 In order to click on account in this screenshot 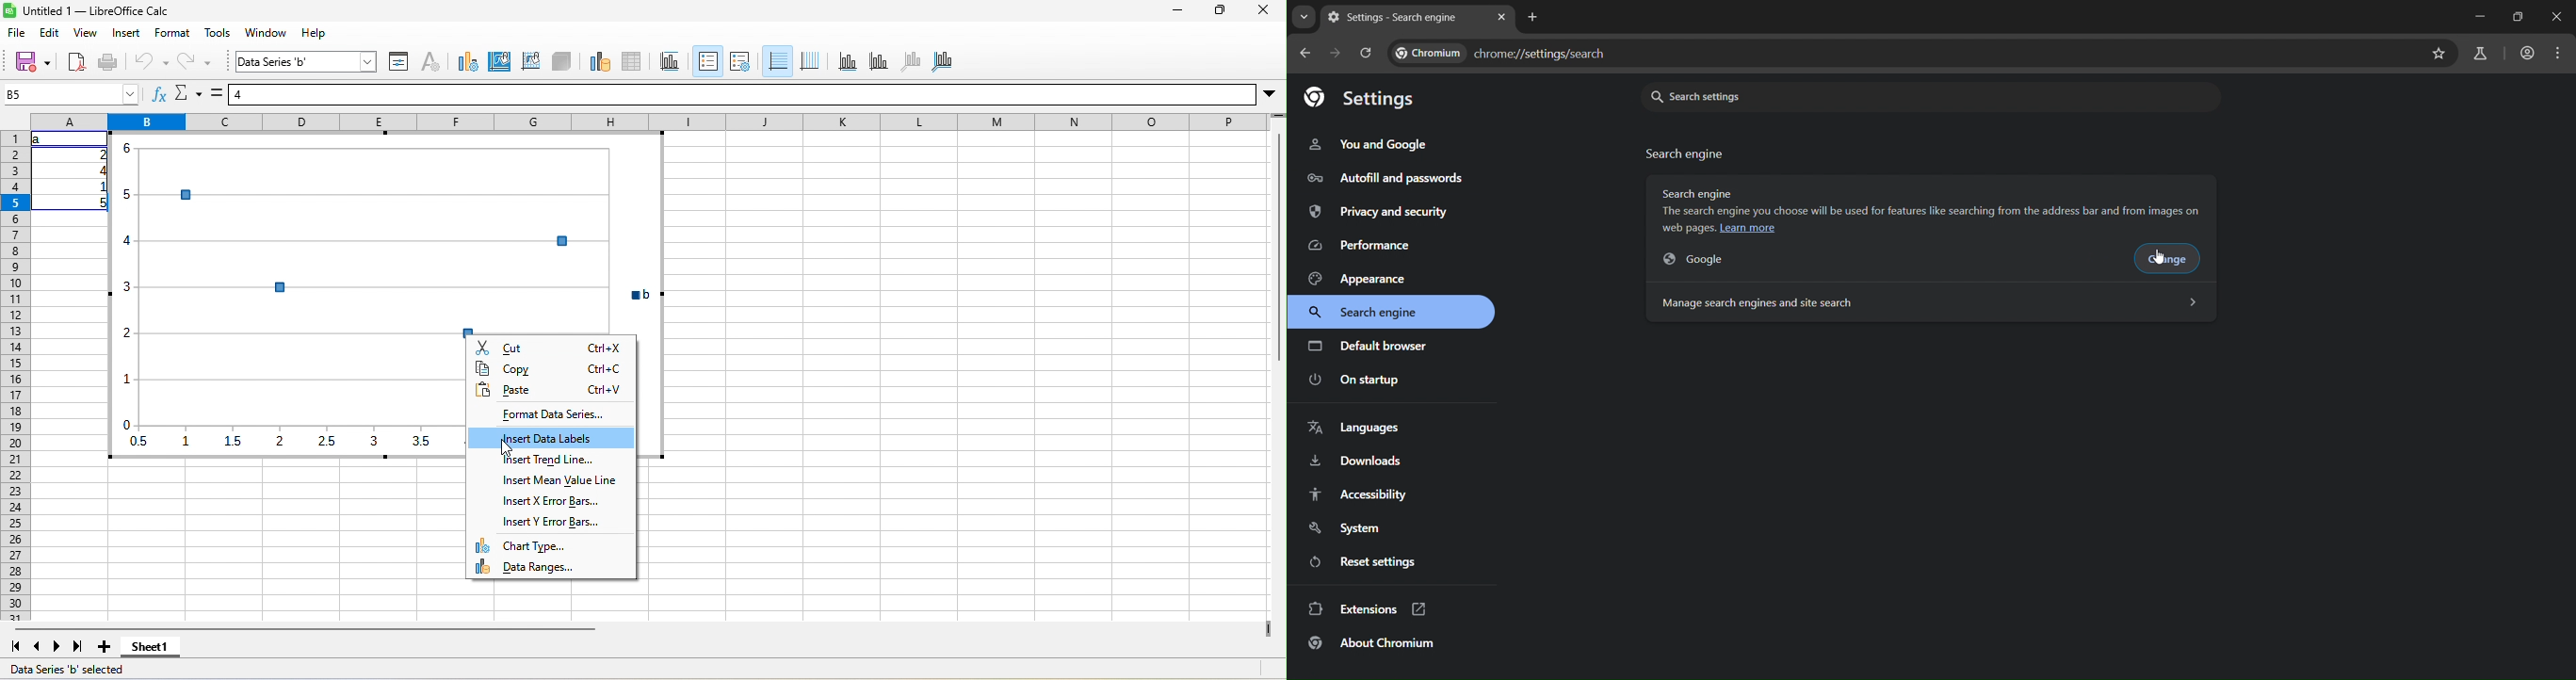, I will do `click(2528, 55)`.